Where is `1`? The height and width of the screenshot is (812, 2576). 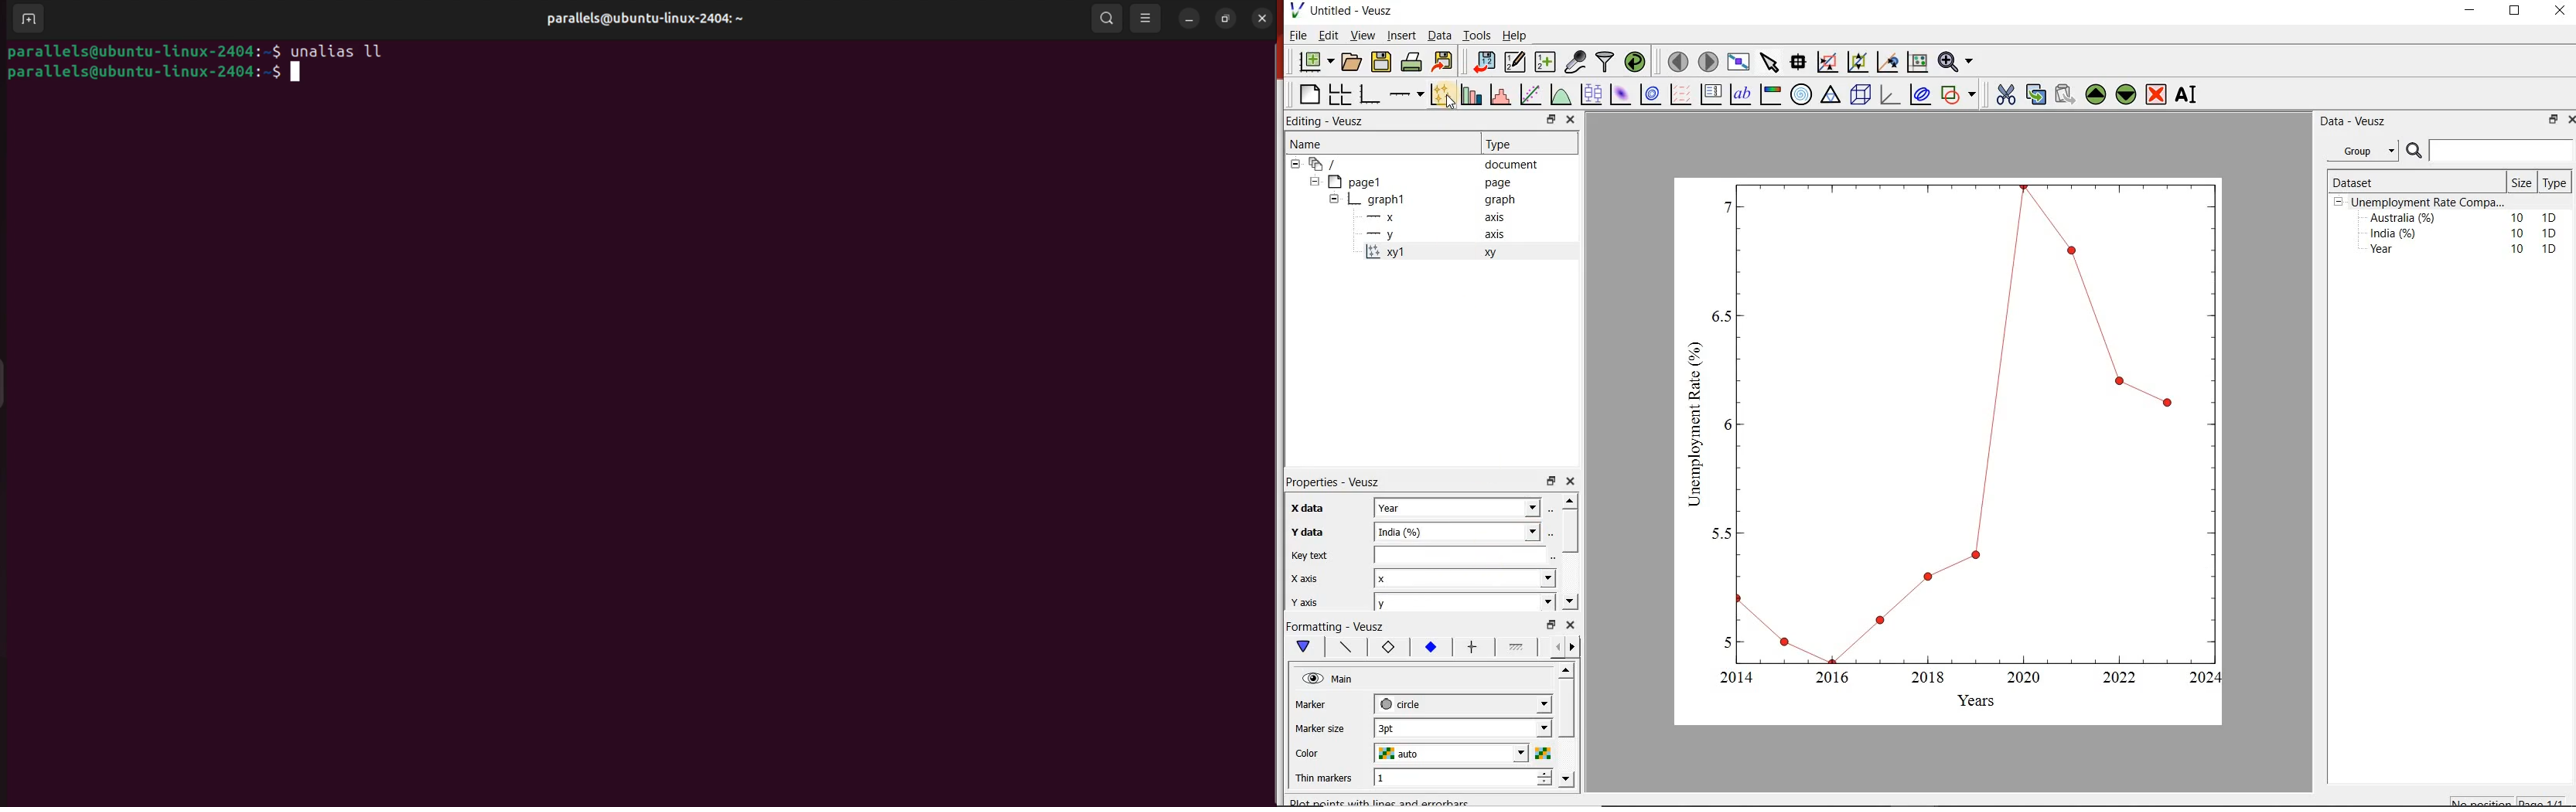 1 is located at coordinates (1450, 778).